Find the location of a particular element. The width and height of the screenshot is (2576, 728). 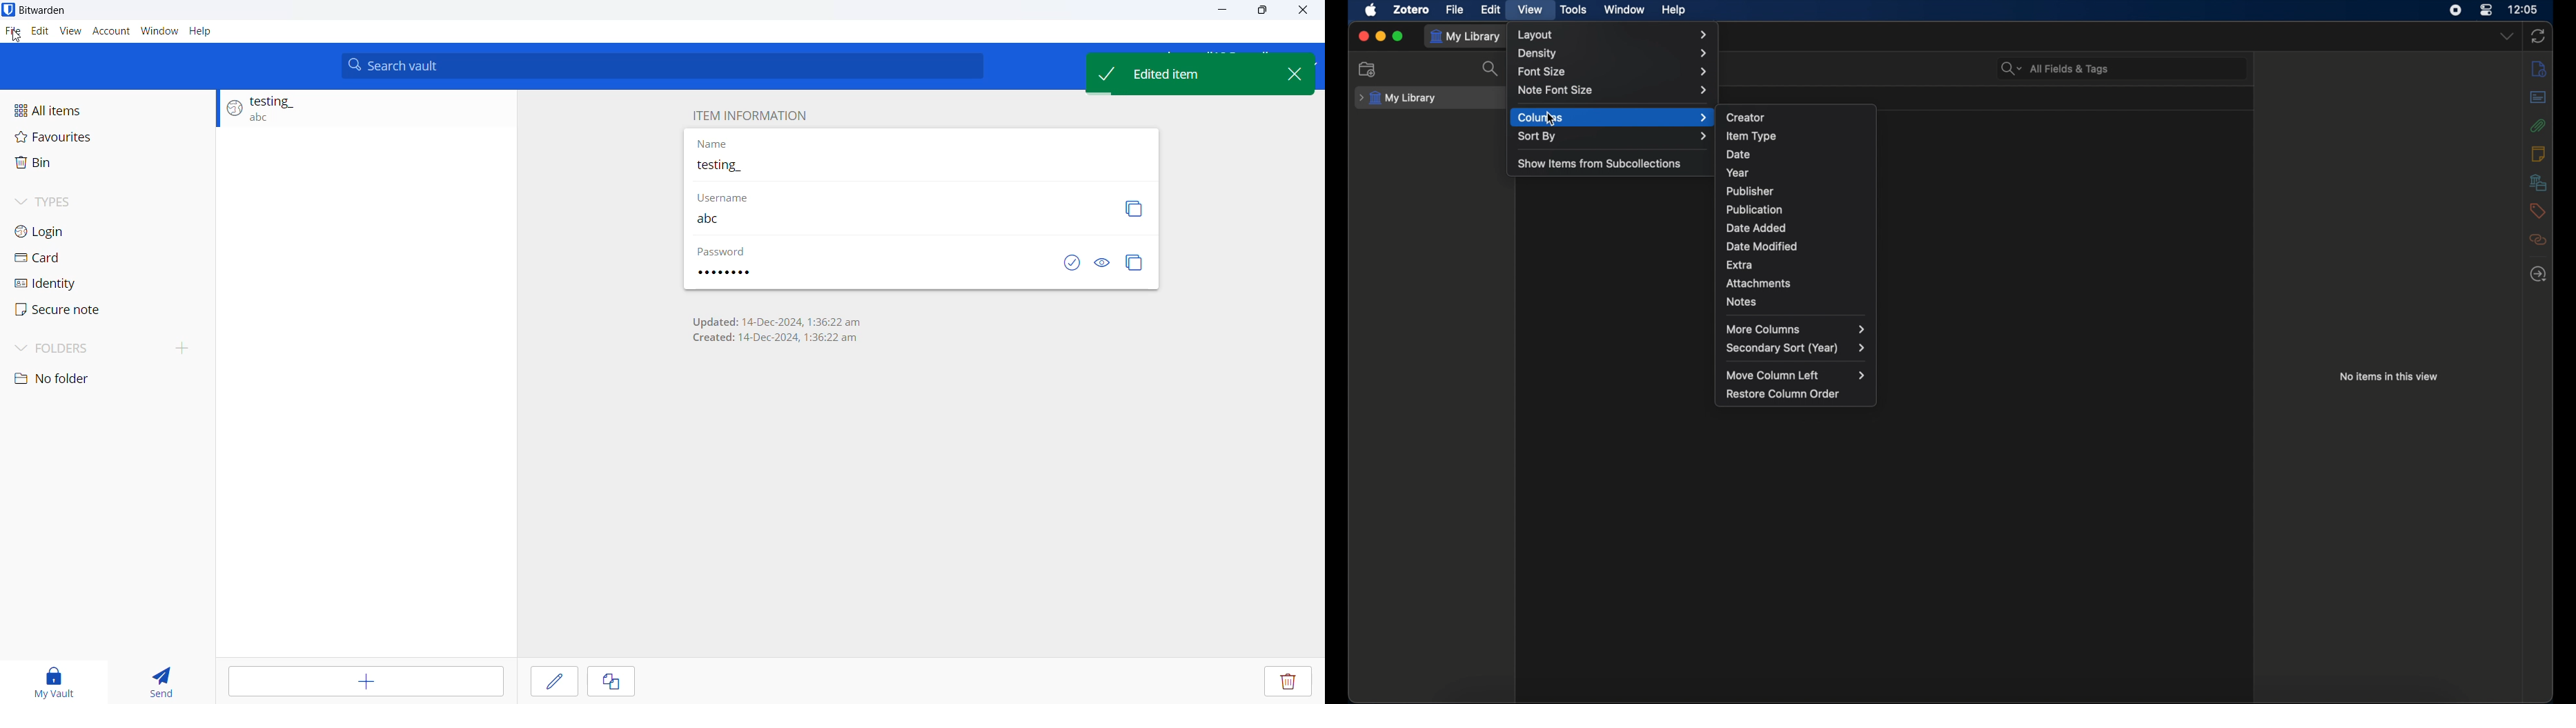

abstract is located at coordinates (2538, 96).